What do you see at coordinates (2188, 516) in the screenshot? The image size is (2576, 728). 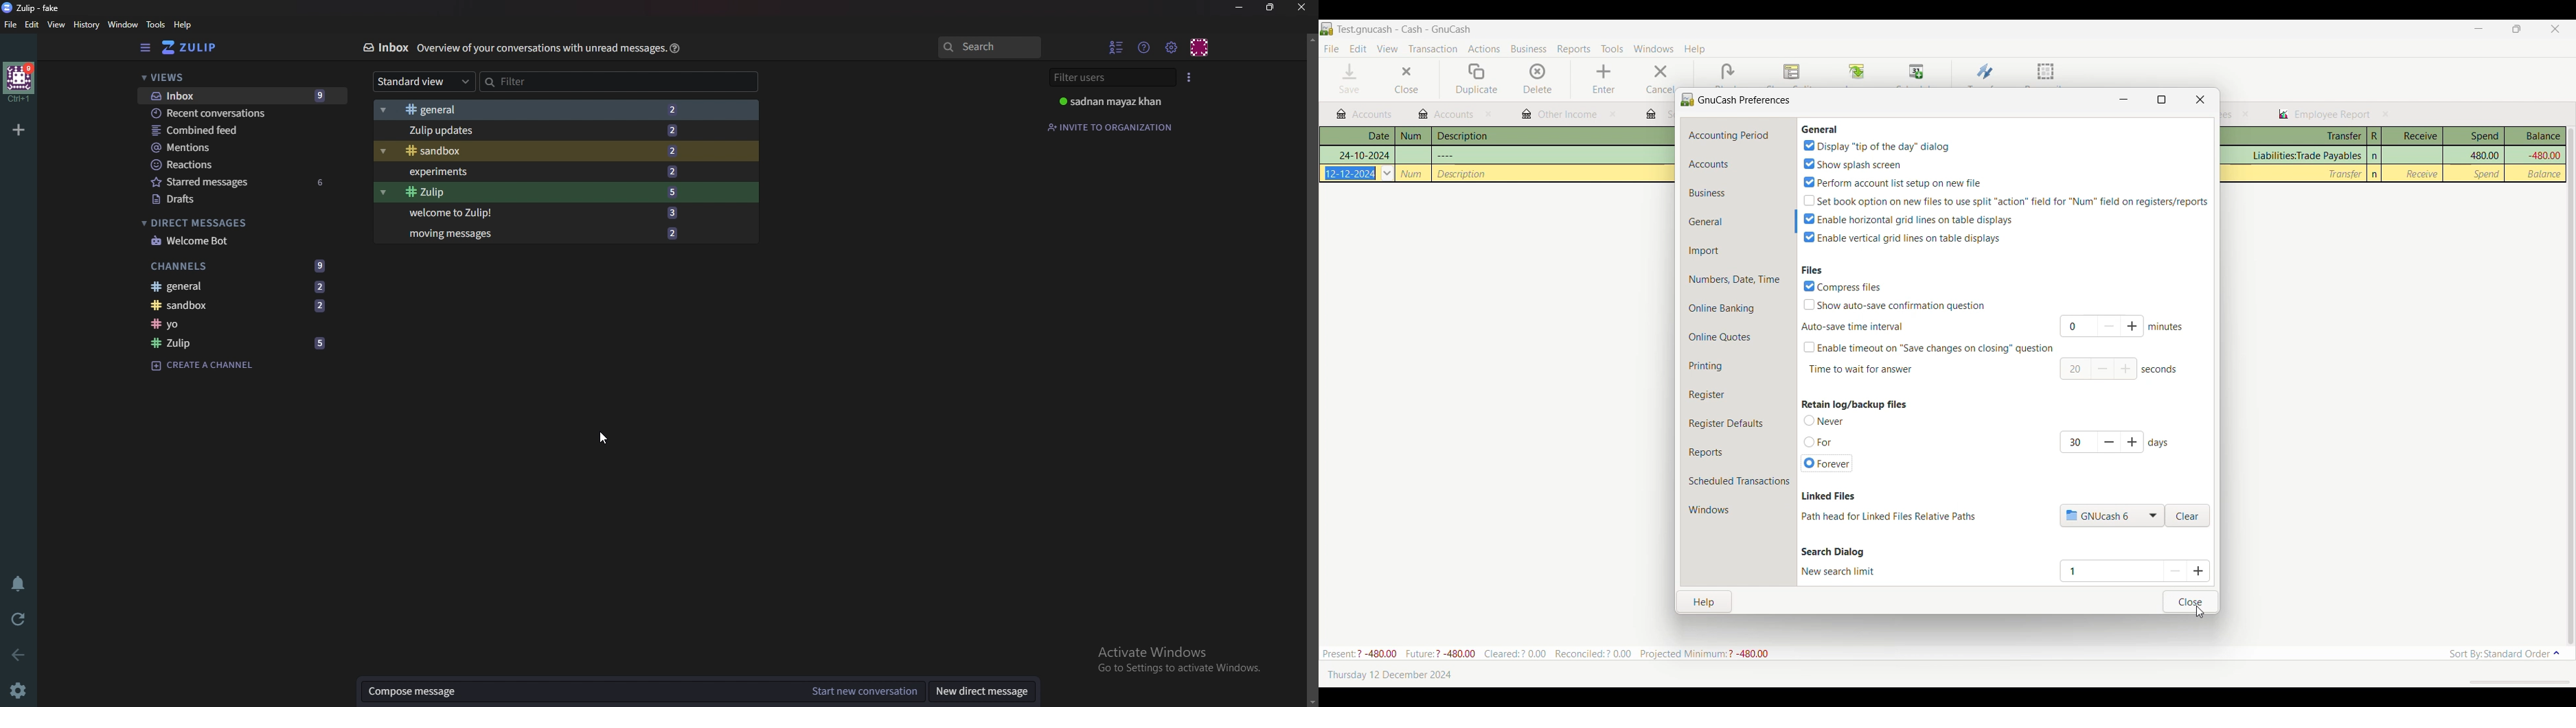 I see `Clear` at bounding box center [2188, 516].